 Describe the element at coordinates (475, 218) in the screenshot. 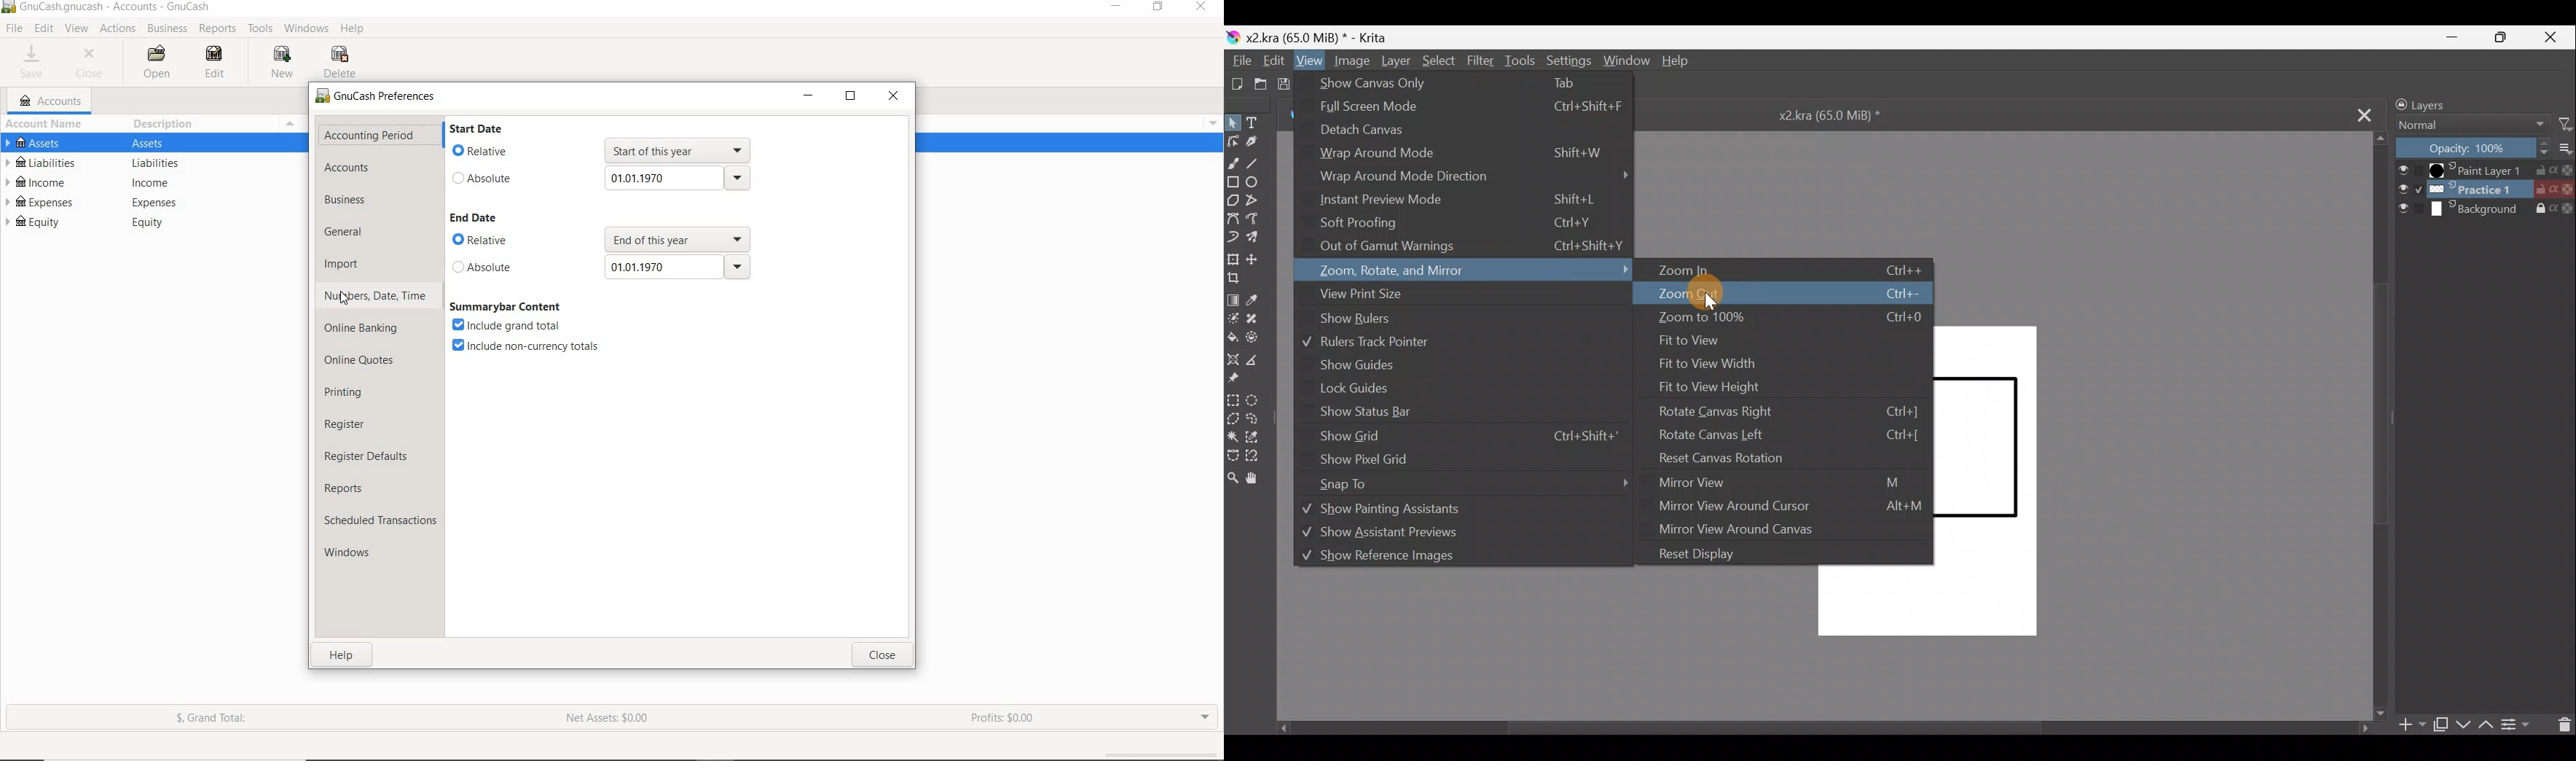

I see `end date` at that location.